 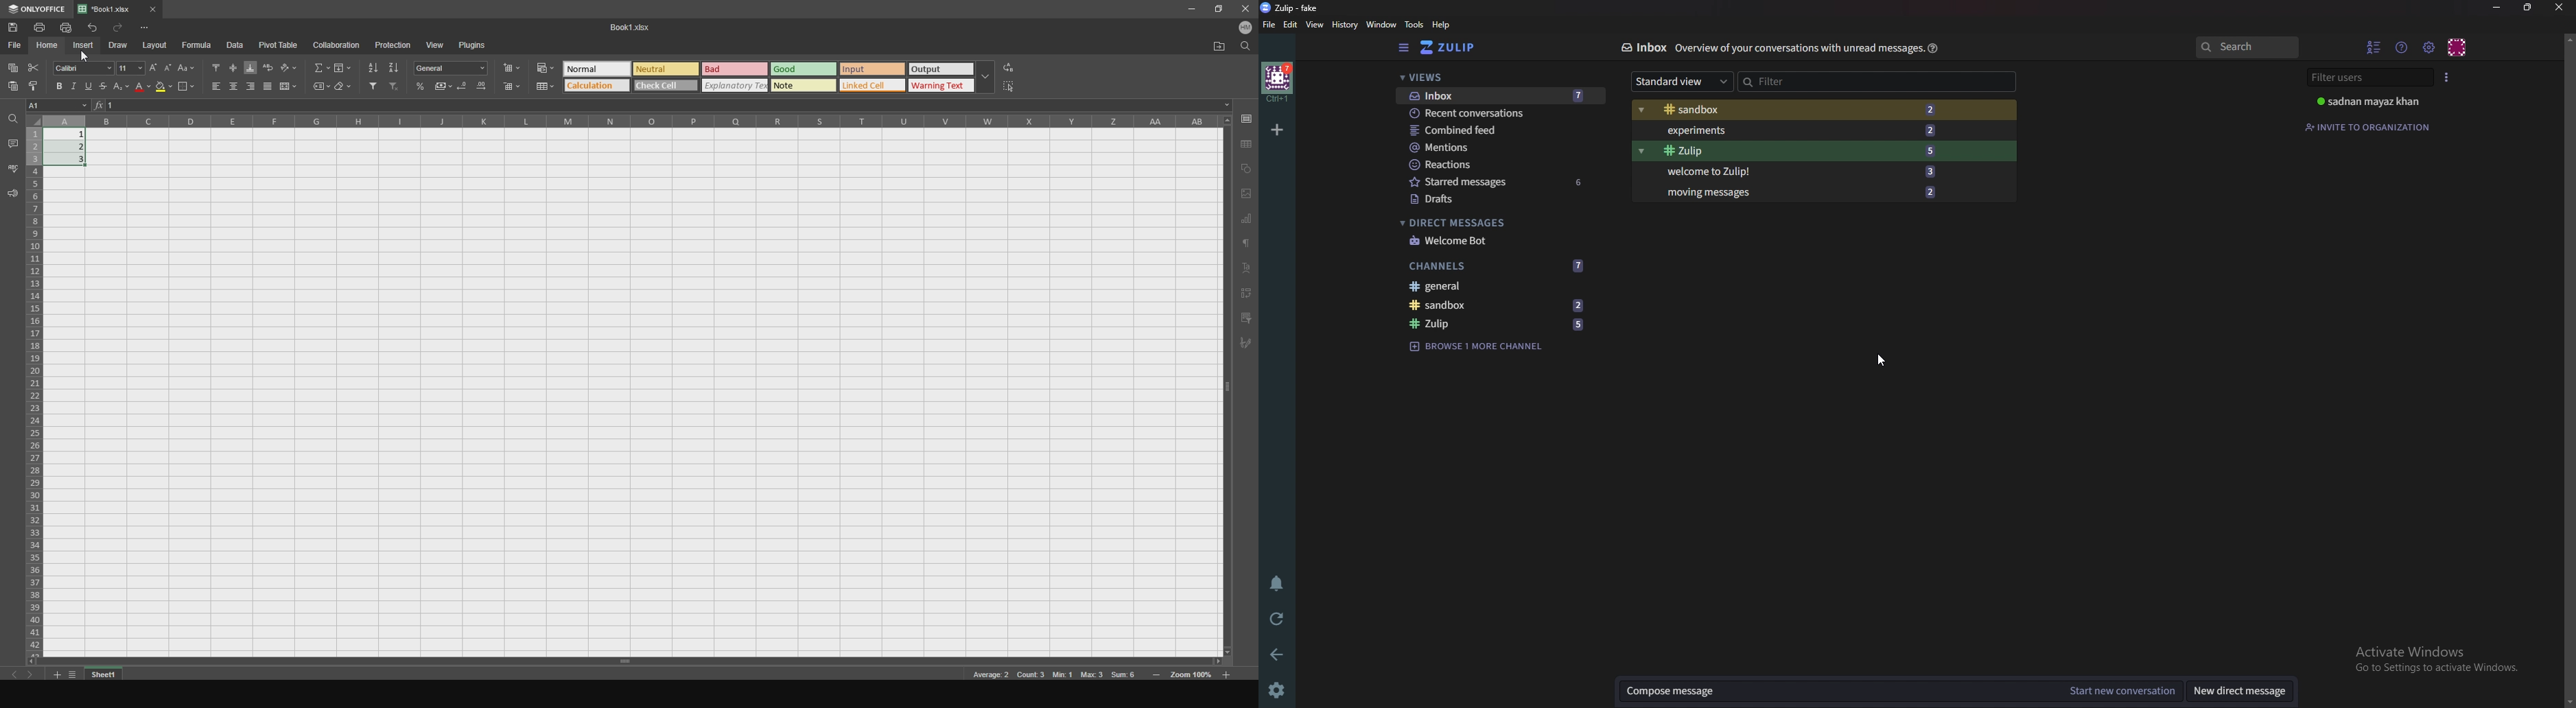 I want to click on General, so click(x=1499, y=287).